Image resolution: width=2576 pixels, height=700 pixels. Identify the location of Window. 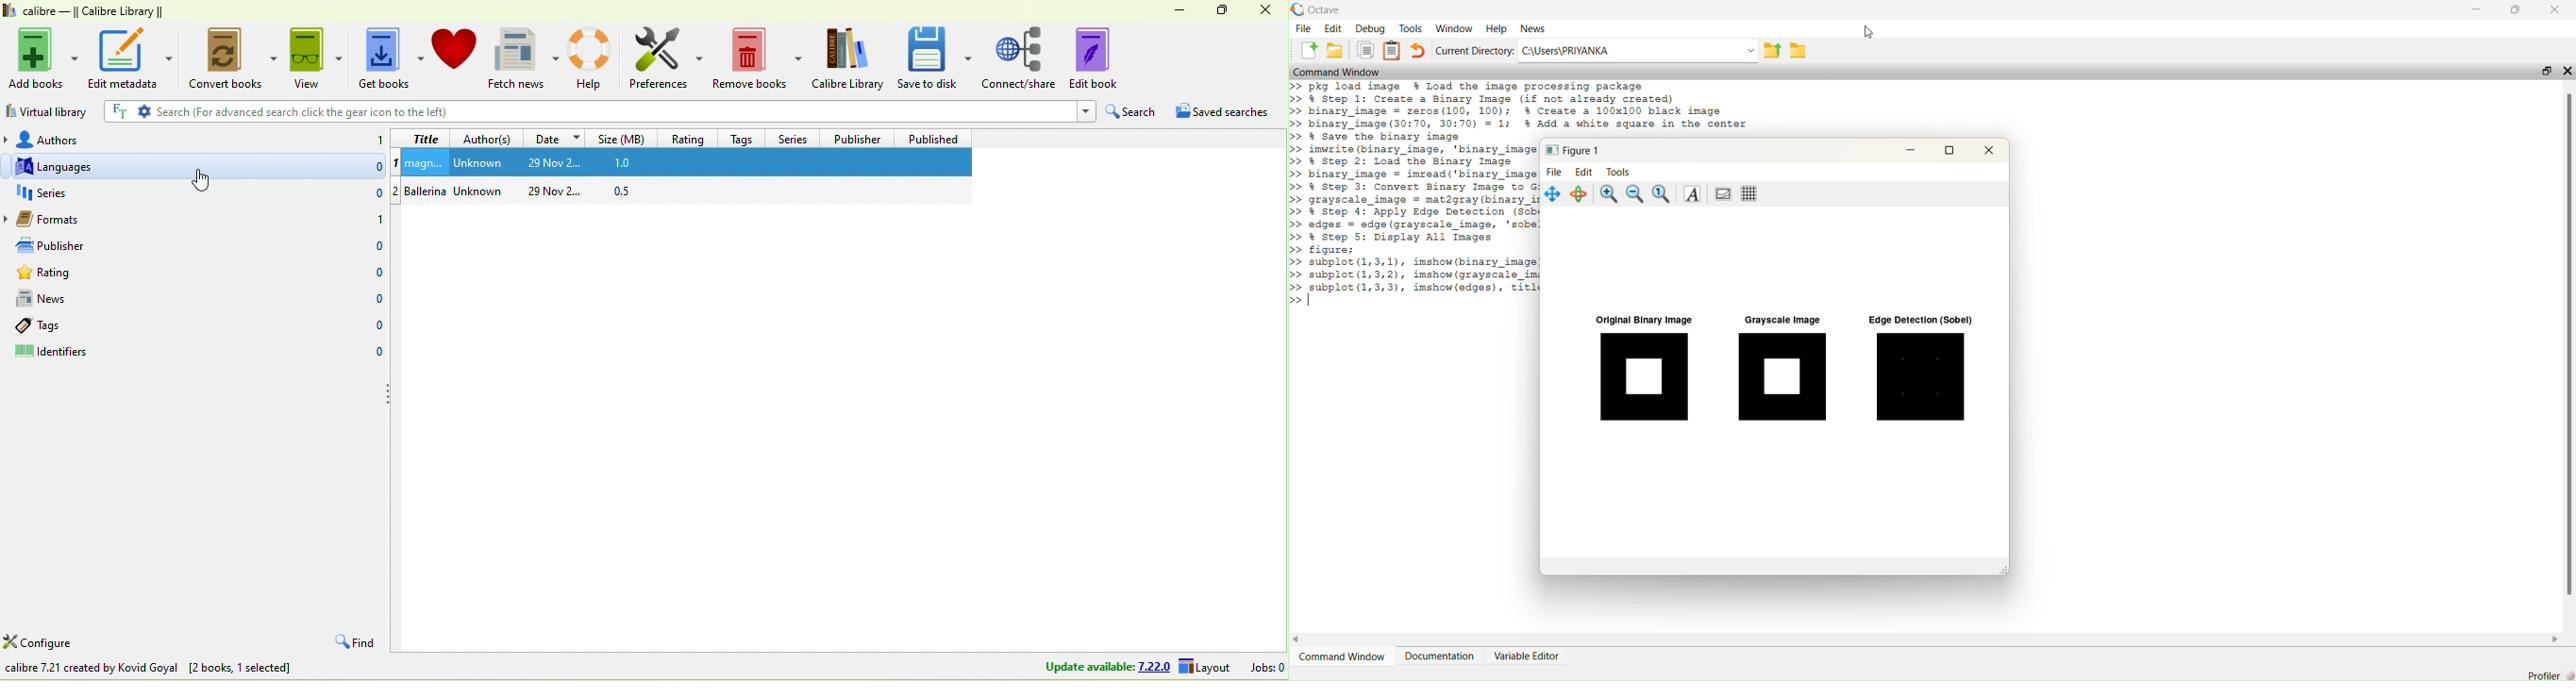
(1456, 28).